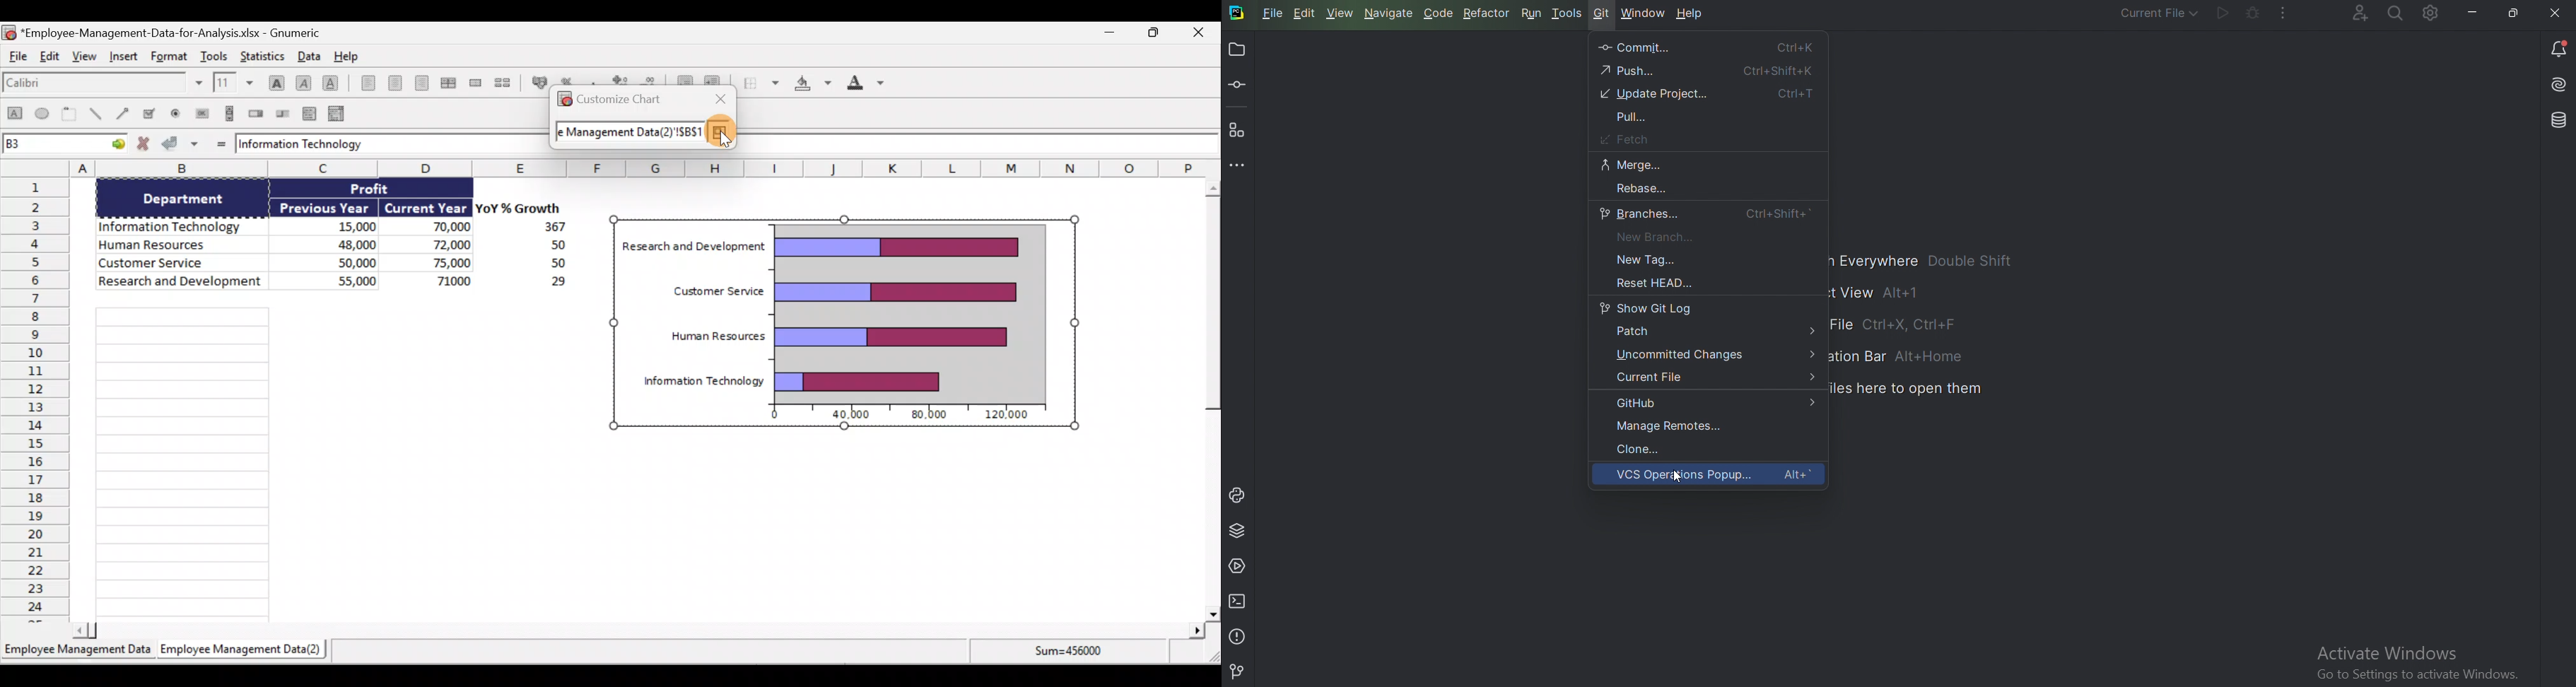  Describe the element at coordinates (346, 55) in the screenshot. I see `Help` at that location.